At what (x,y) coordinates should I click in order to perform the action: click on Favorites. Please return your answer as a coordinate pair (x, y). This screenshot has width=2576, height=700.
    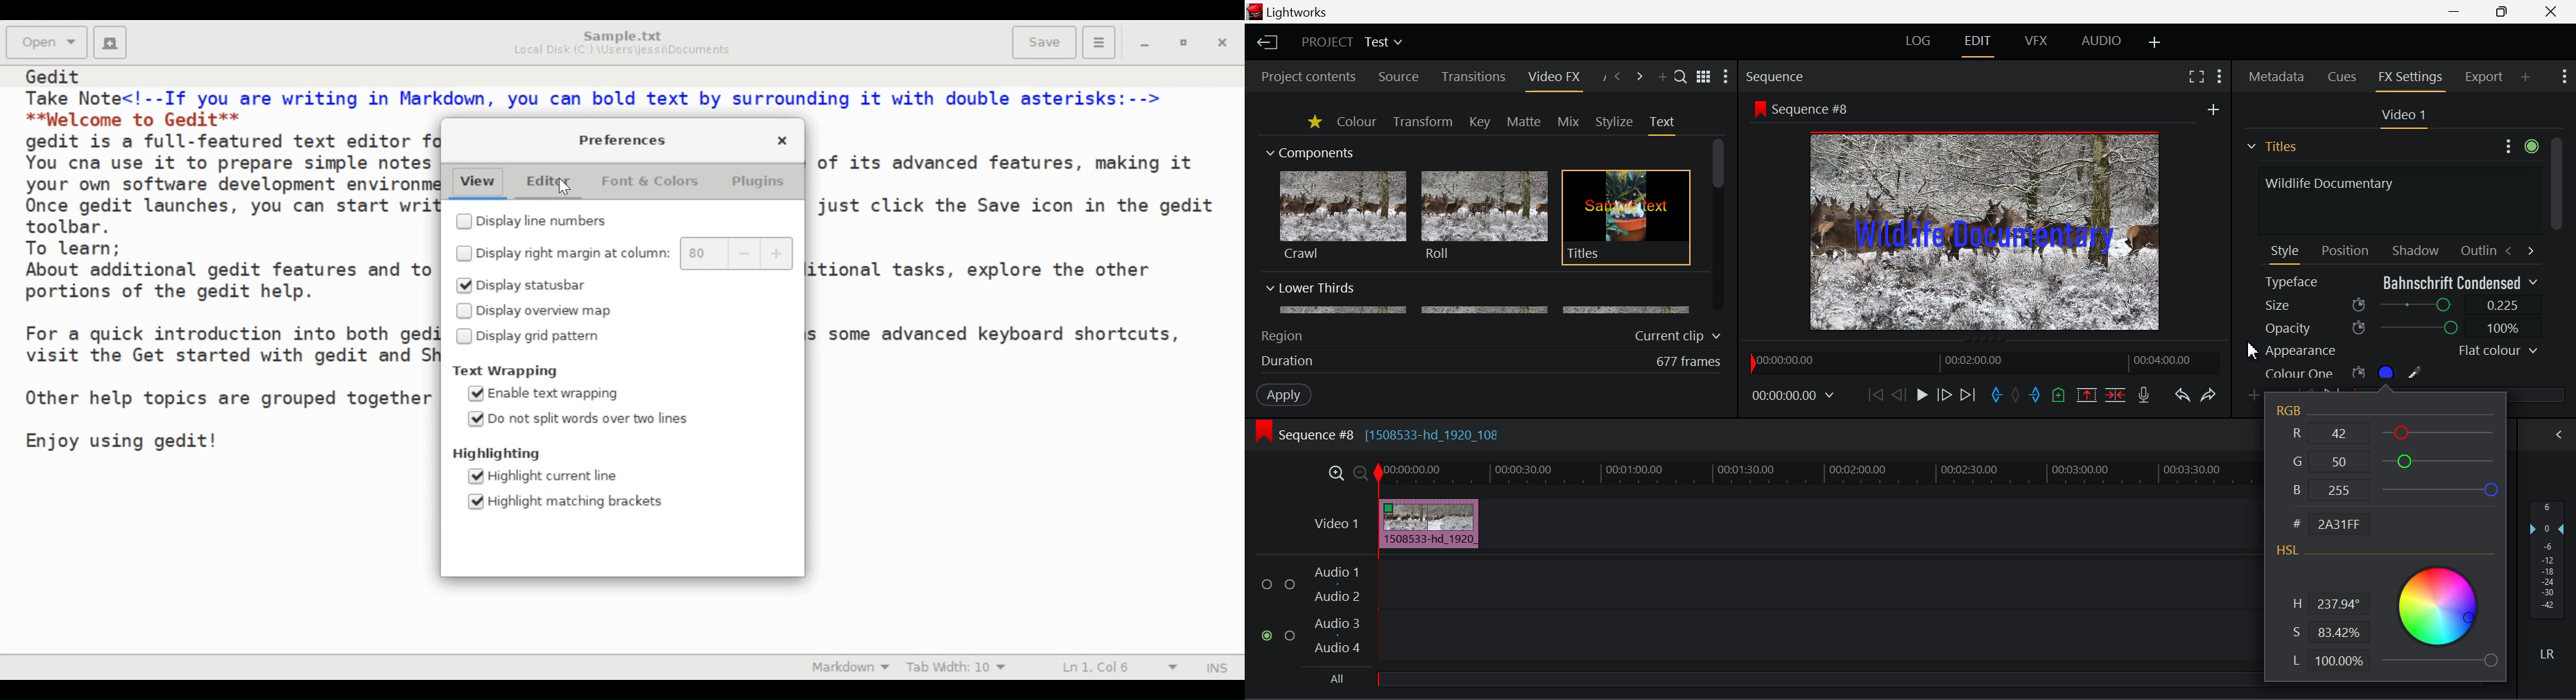
    Looking at the image, I should click on (1316, 123).